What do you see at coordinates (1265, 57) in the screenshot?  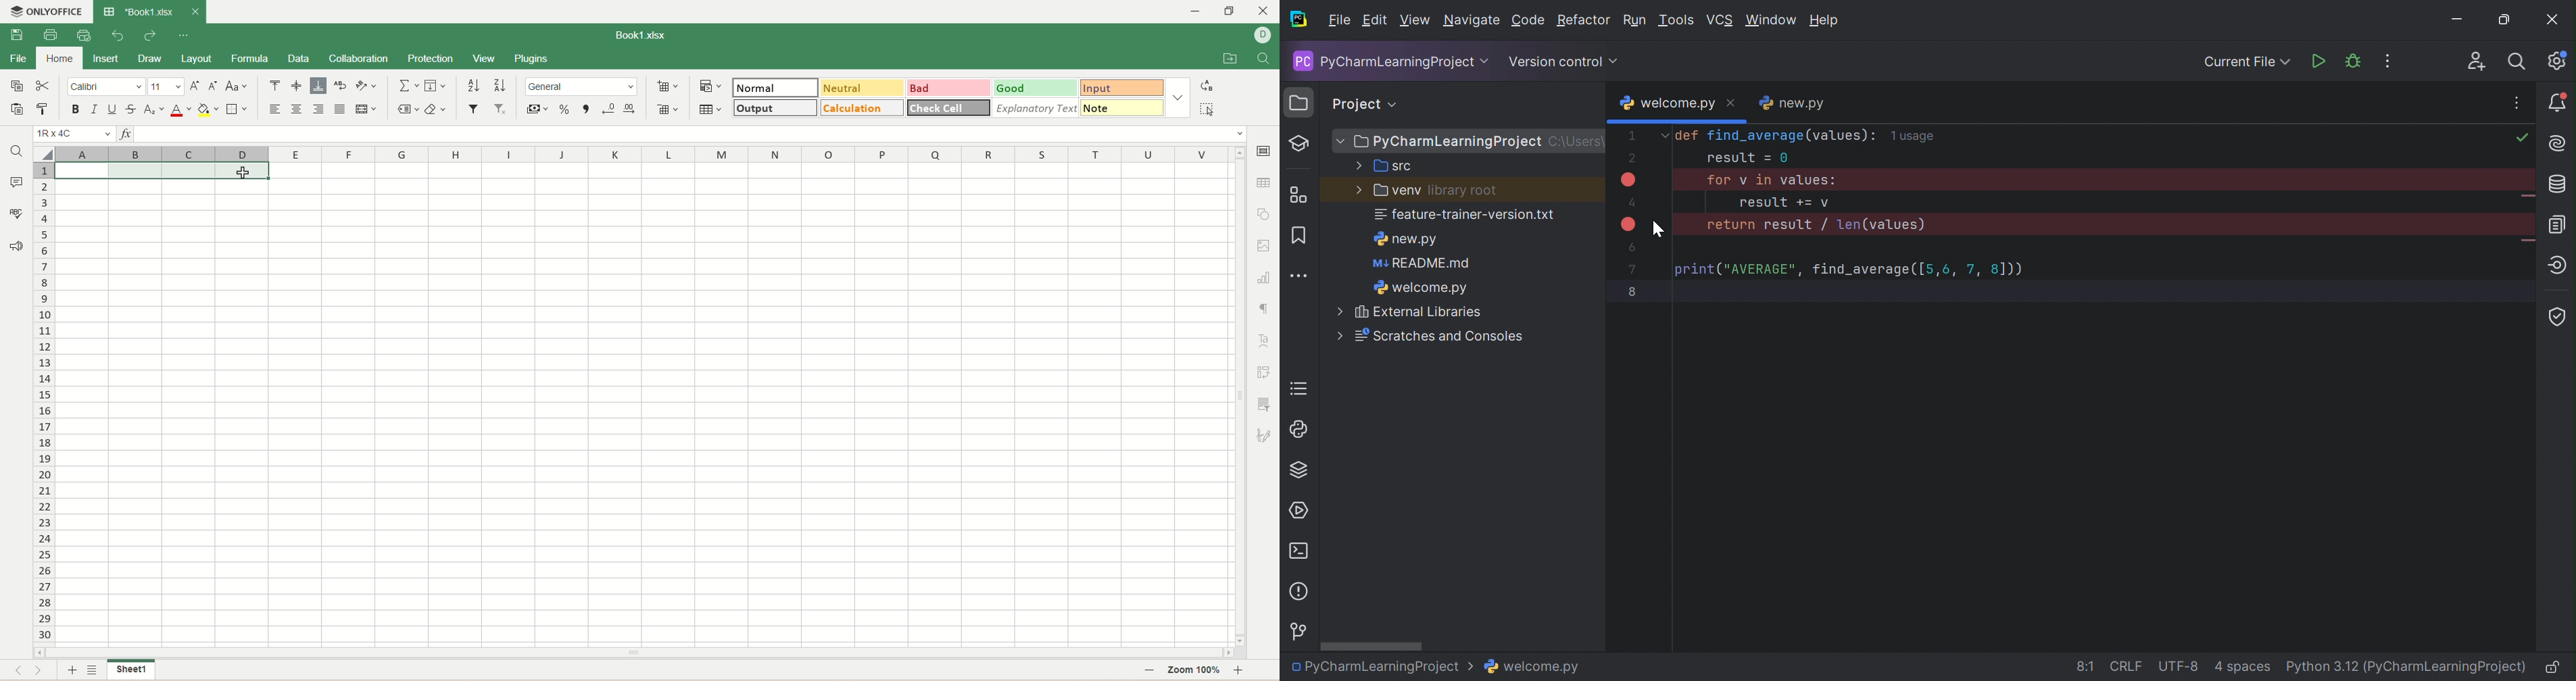 I see `find` at bounding box center [1265, 57].